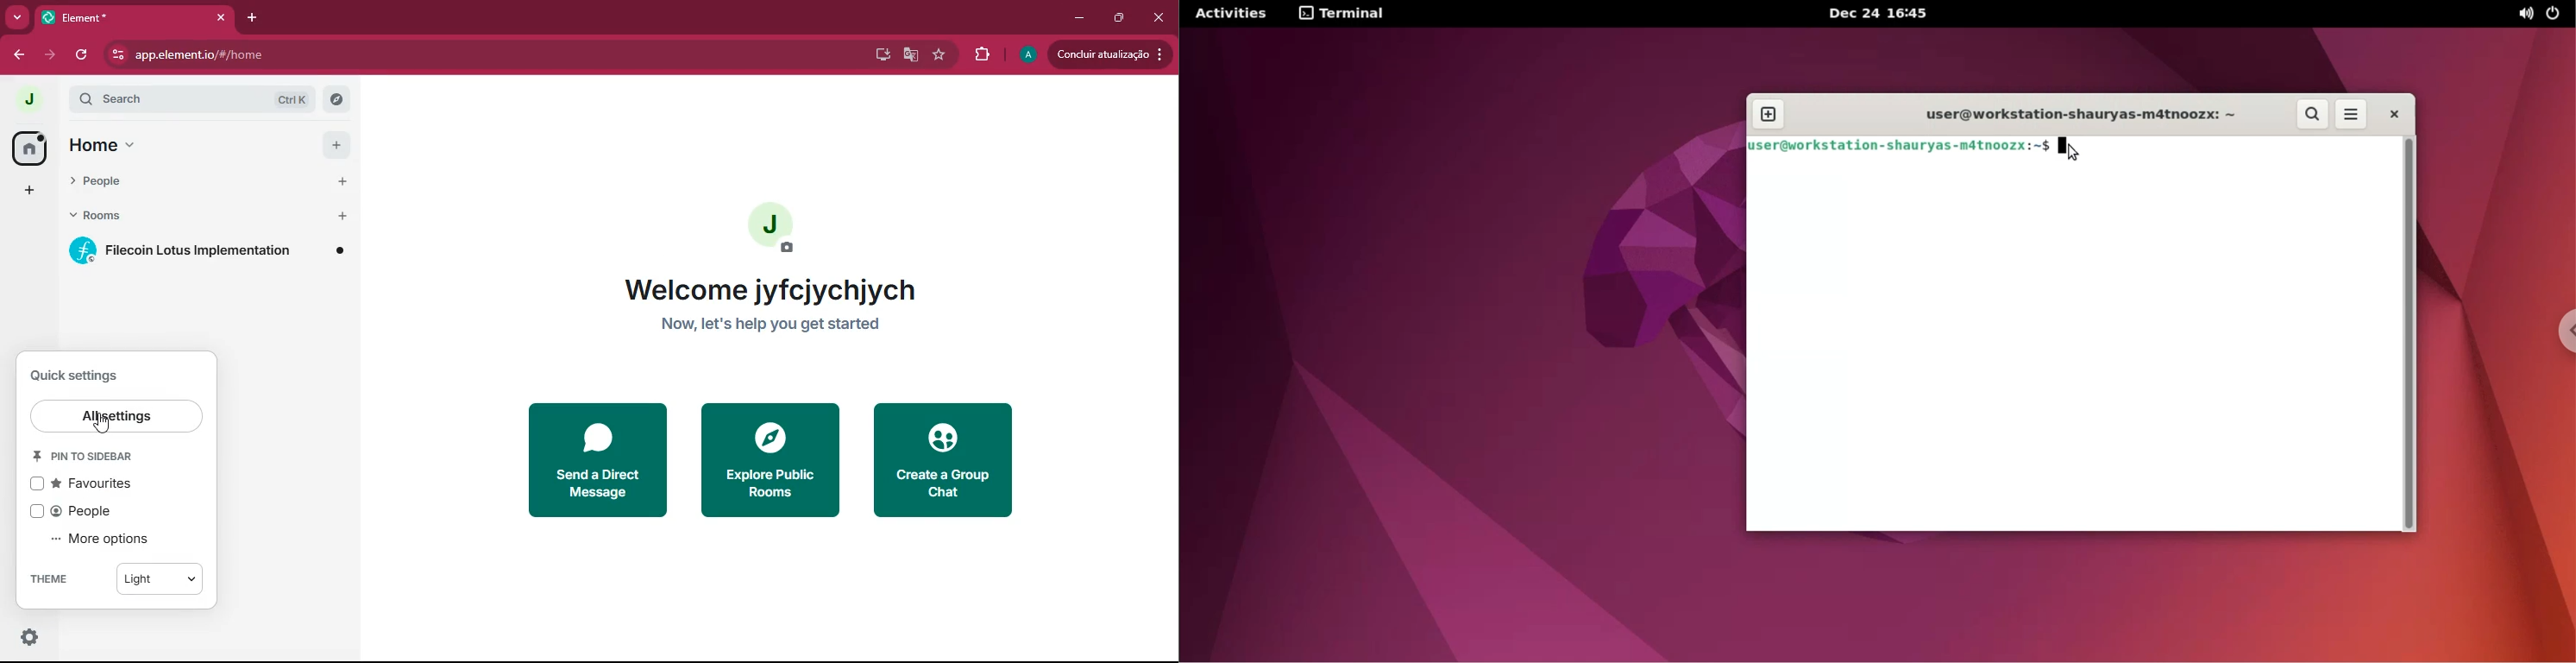 The height and width of the screenshot is (672, 2576). What do you see at coordinates (1077, 19) in the screenshot?
I see `minimize` at bounding box center [1077, 19].